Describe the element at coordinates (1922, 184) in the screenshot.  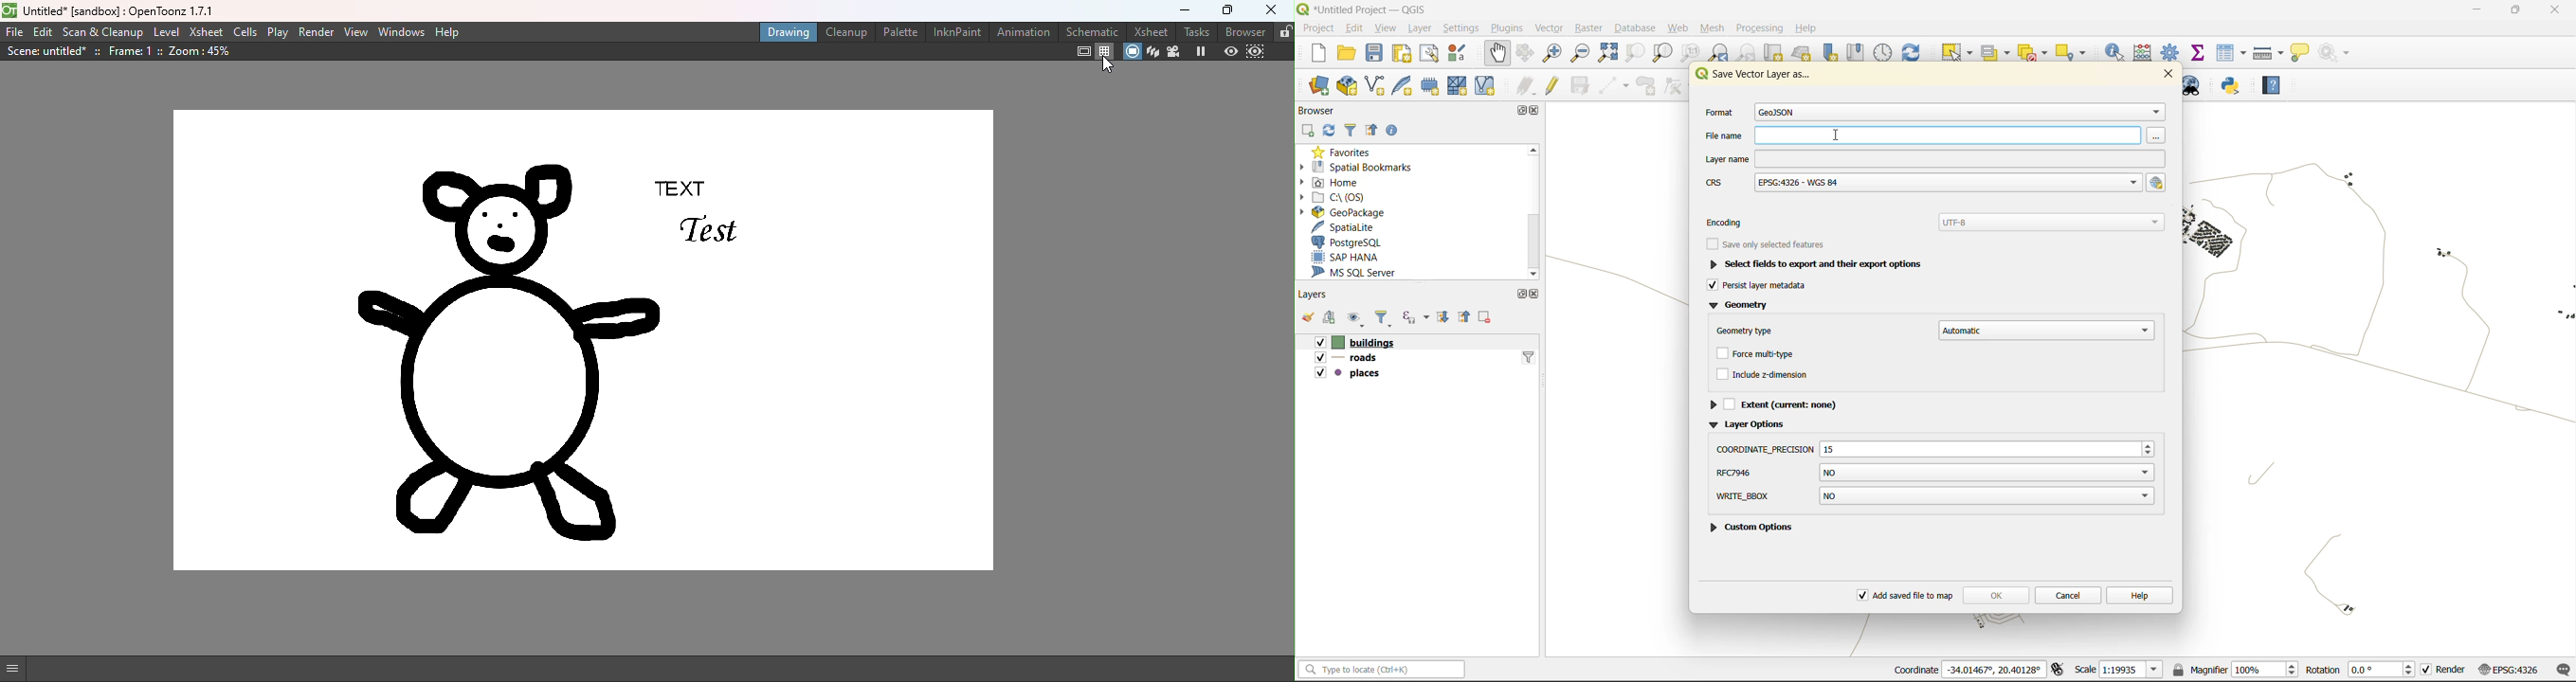
I see `crs` at that location.